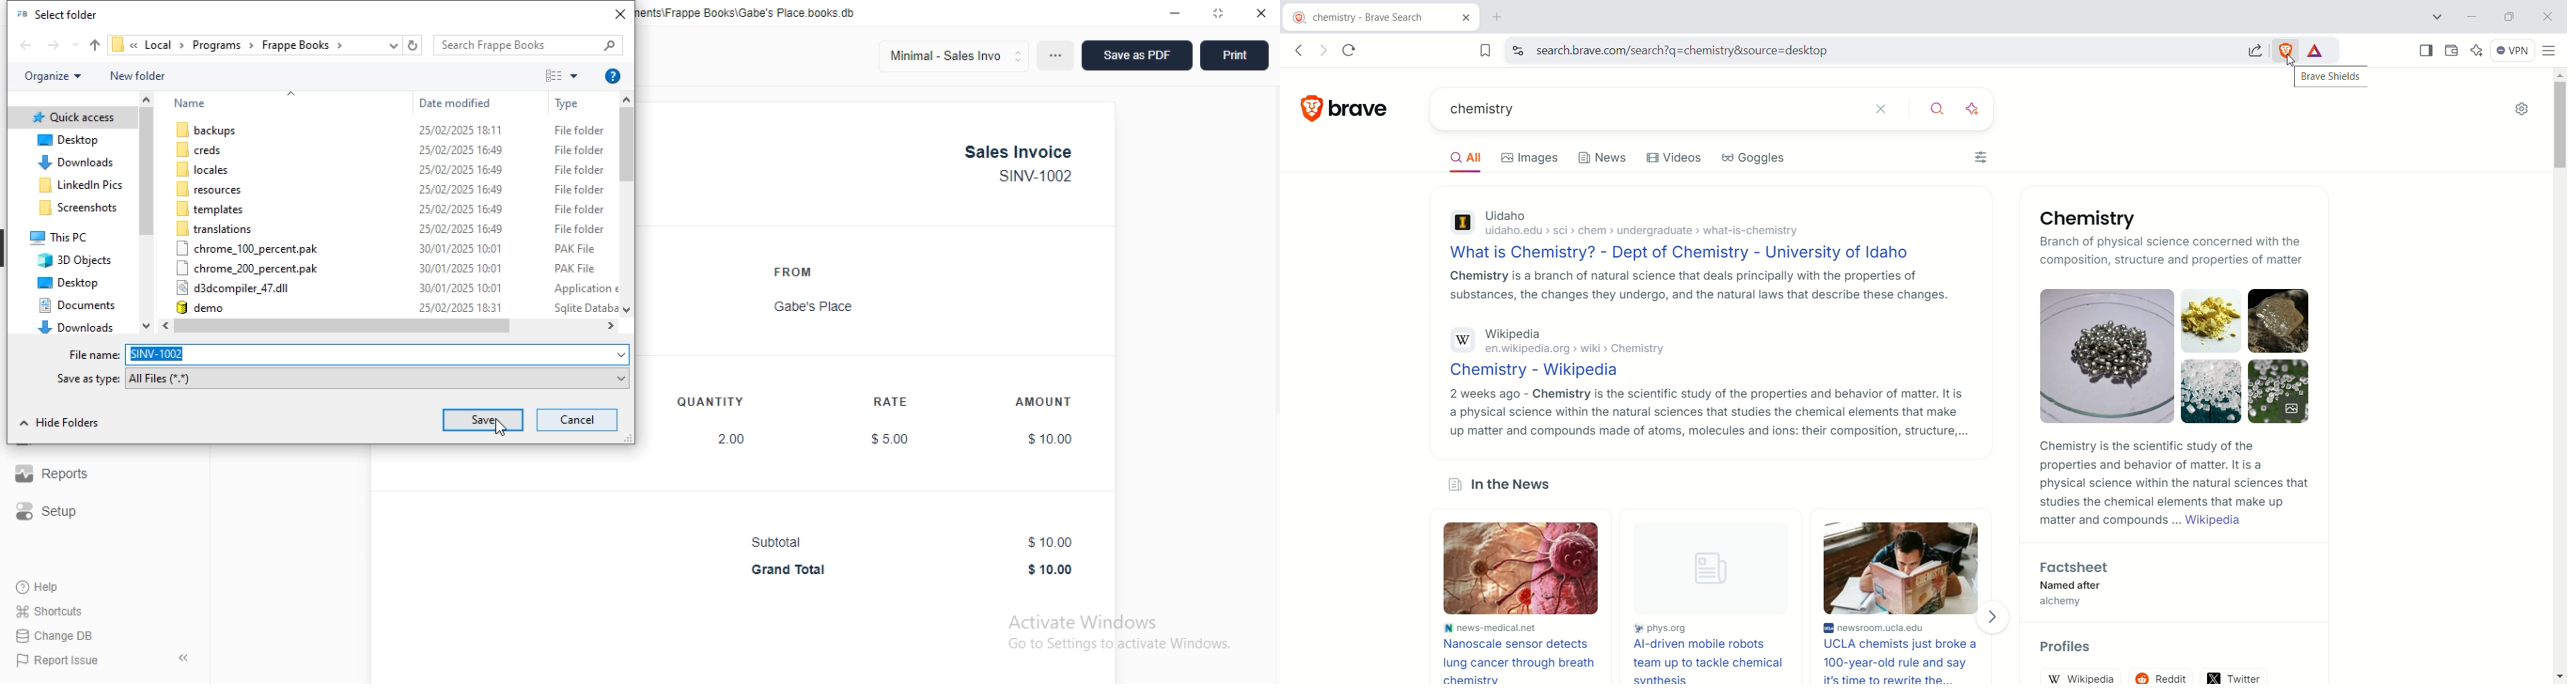 This screenshot has height=700, width=2576. I want to click on help, so click(39, 587).